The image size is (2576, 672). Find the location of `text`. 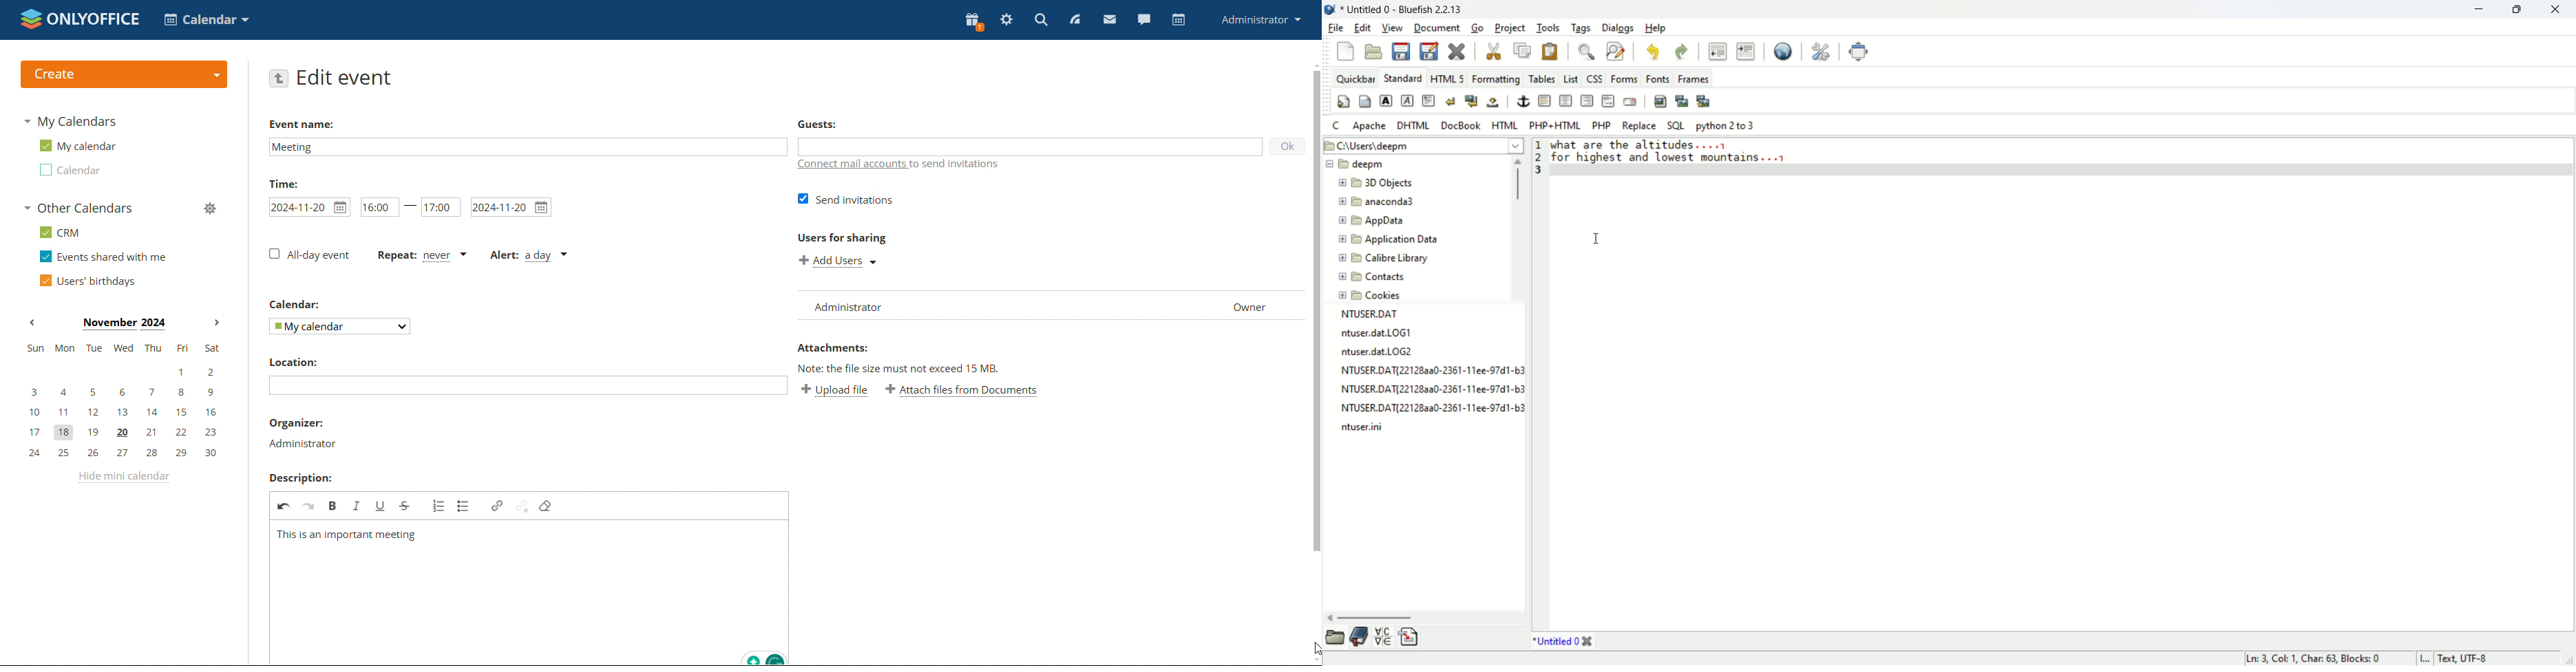

text is located at coordinates (1670, 153).